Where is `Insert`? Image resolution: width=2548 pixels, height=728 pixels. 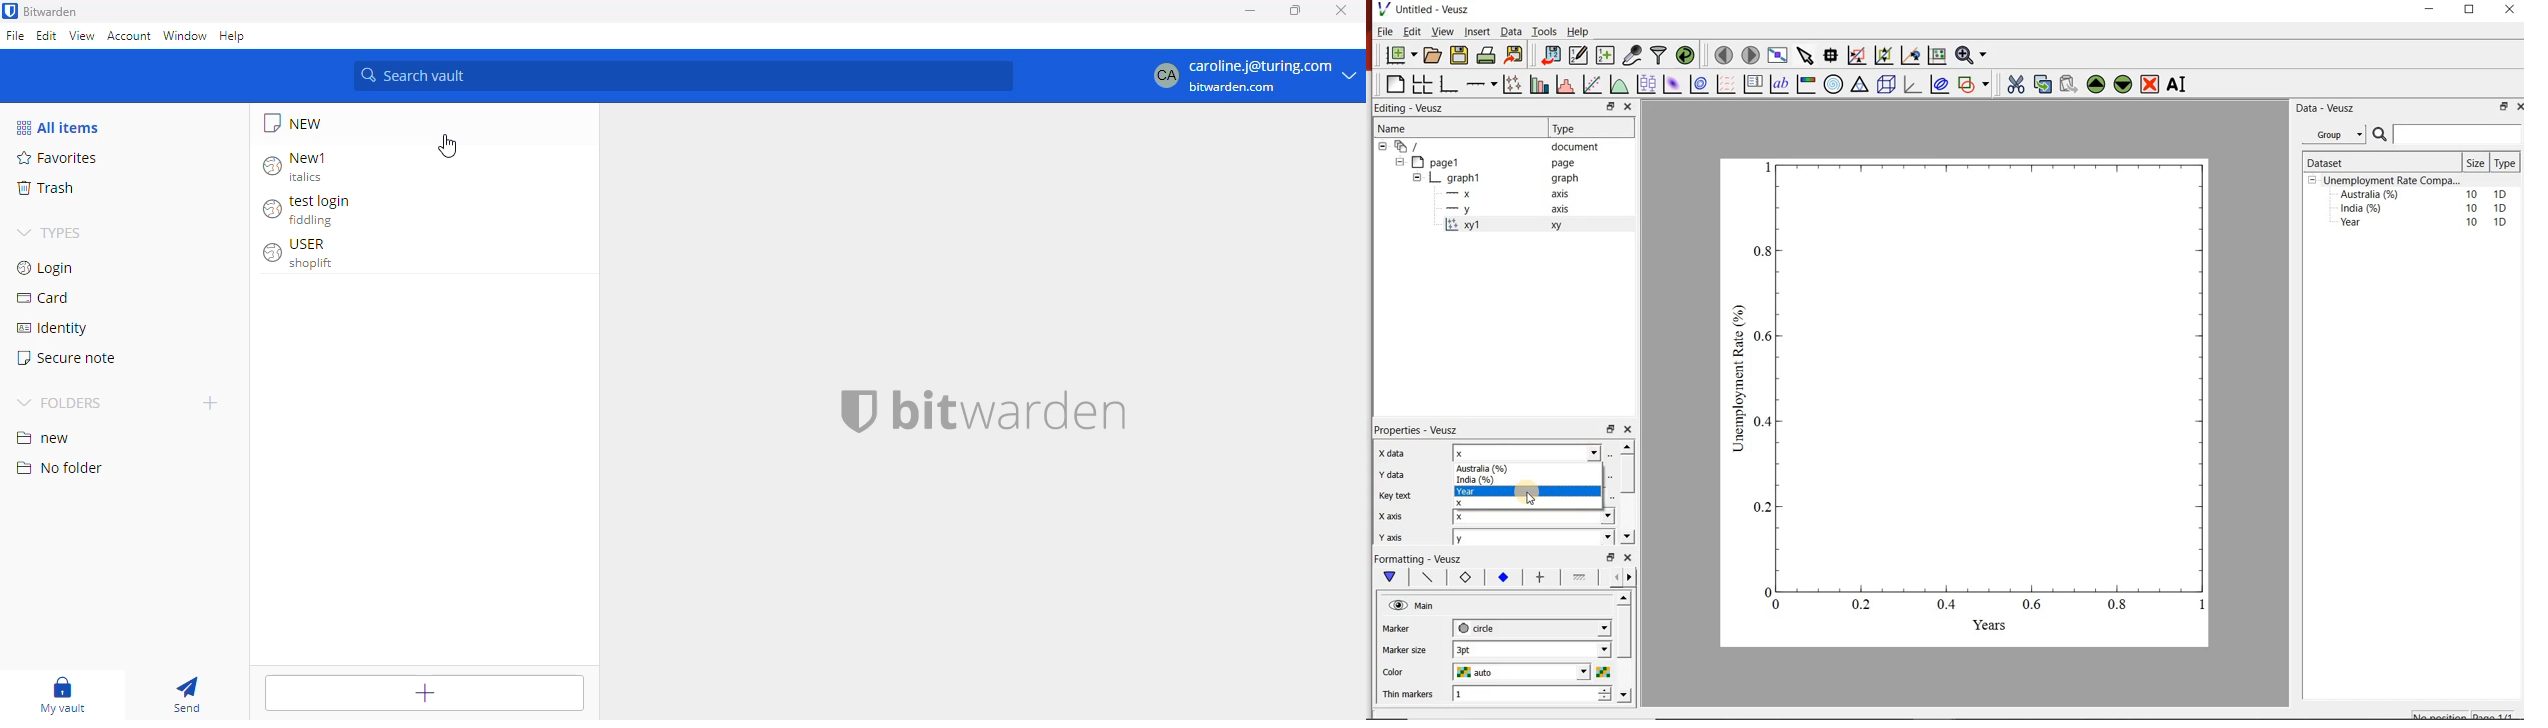 Insert is located at coordinates (1476, 31).